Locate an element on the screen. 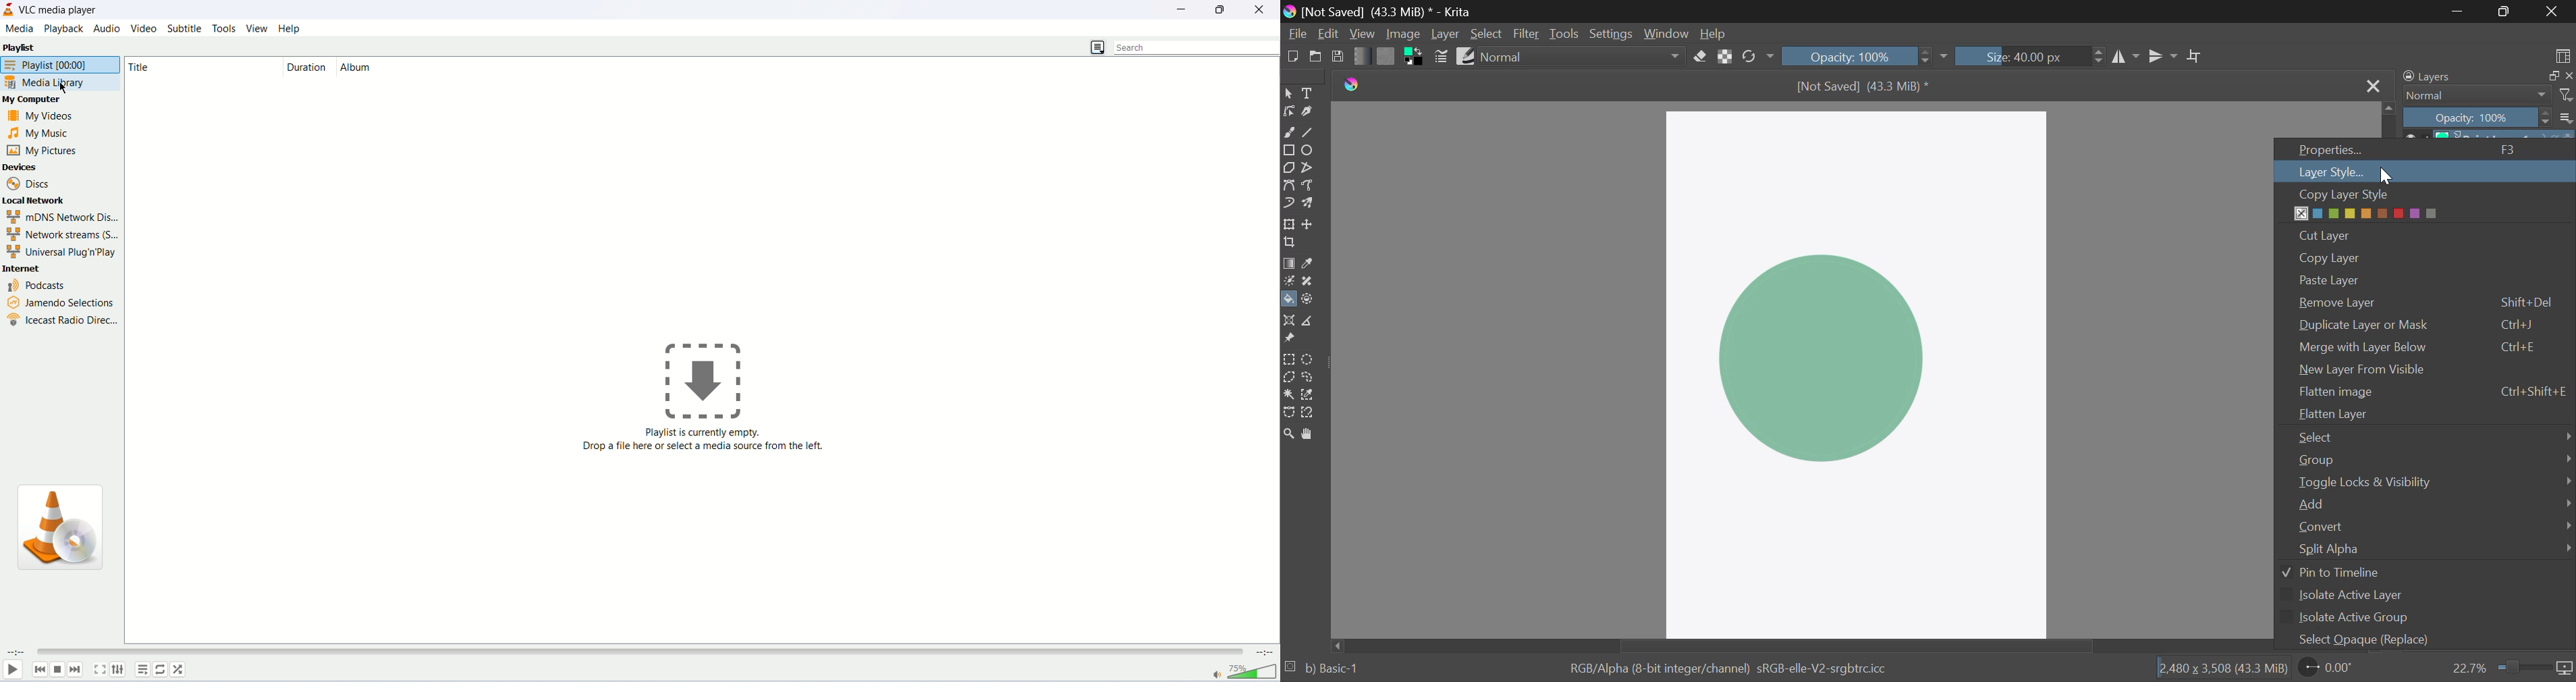 The height and width of the screenshot is (700, 2576). Cut Layer is located at coordinates (2423, 236).